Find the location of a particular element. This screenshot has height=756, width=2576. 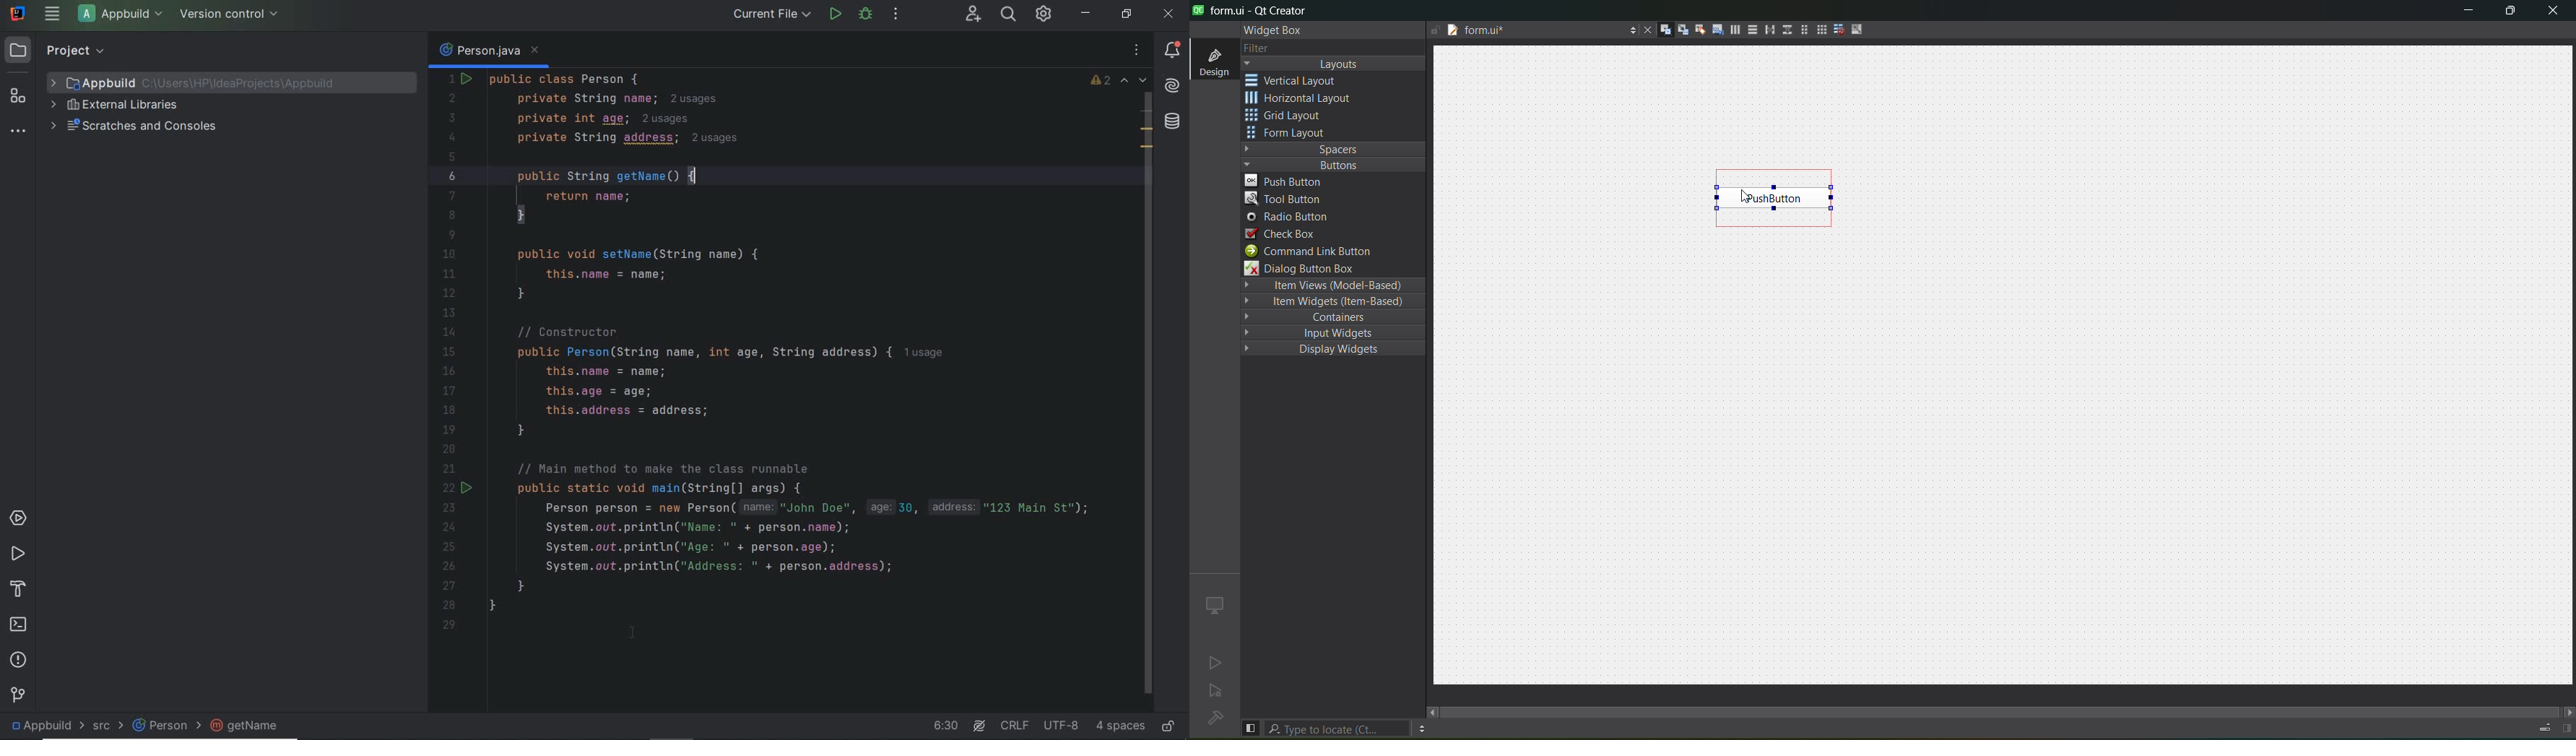

move right is located at coordinates (2566, 710).